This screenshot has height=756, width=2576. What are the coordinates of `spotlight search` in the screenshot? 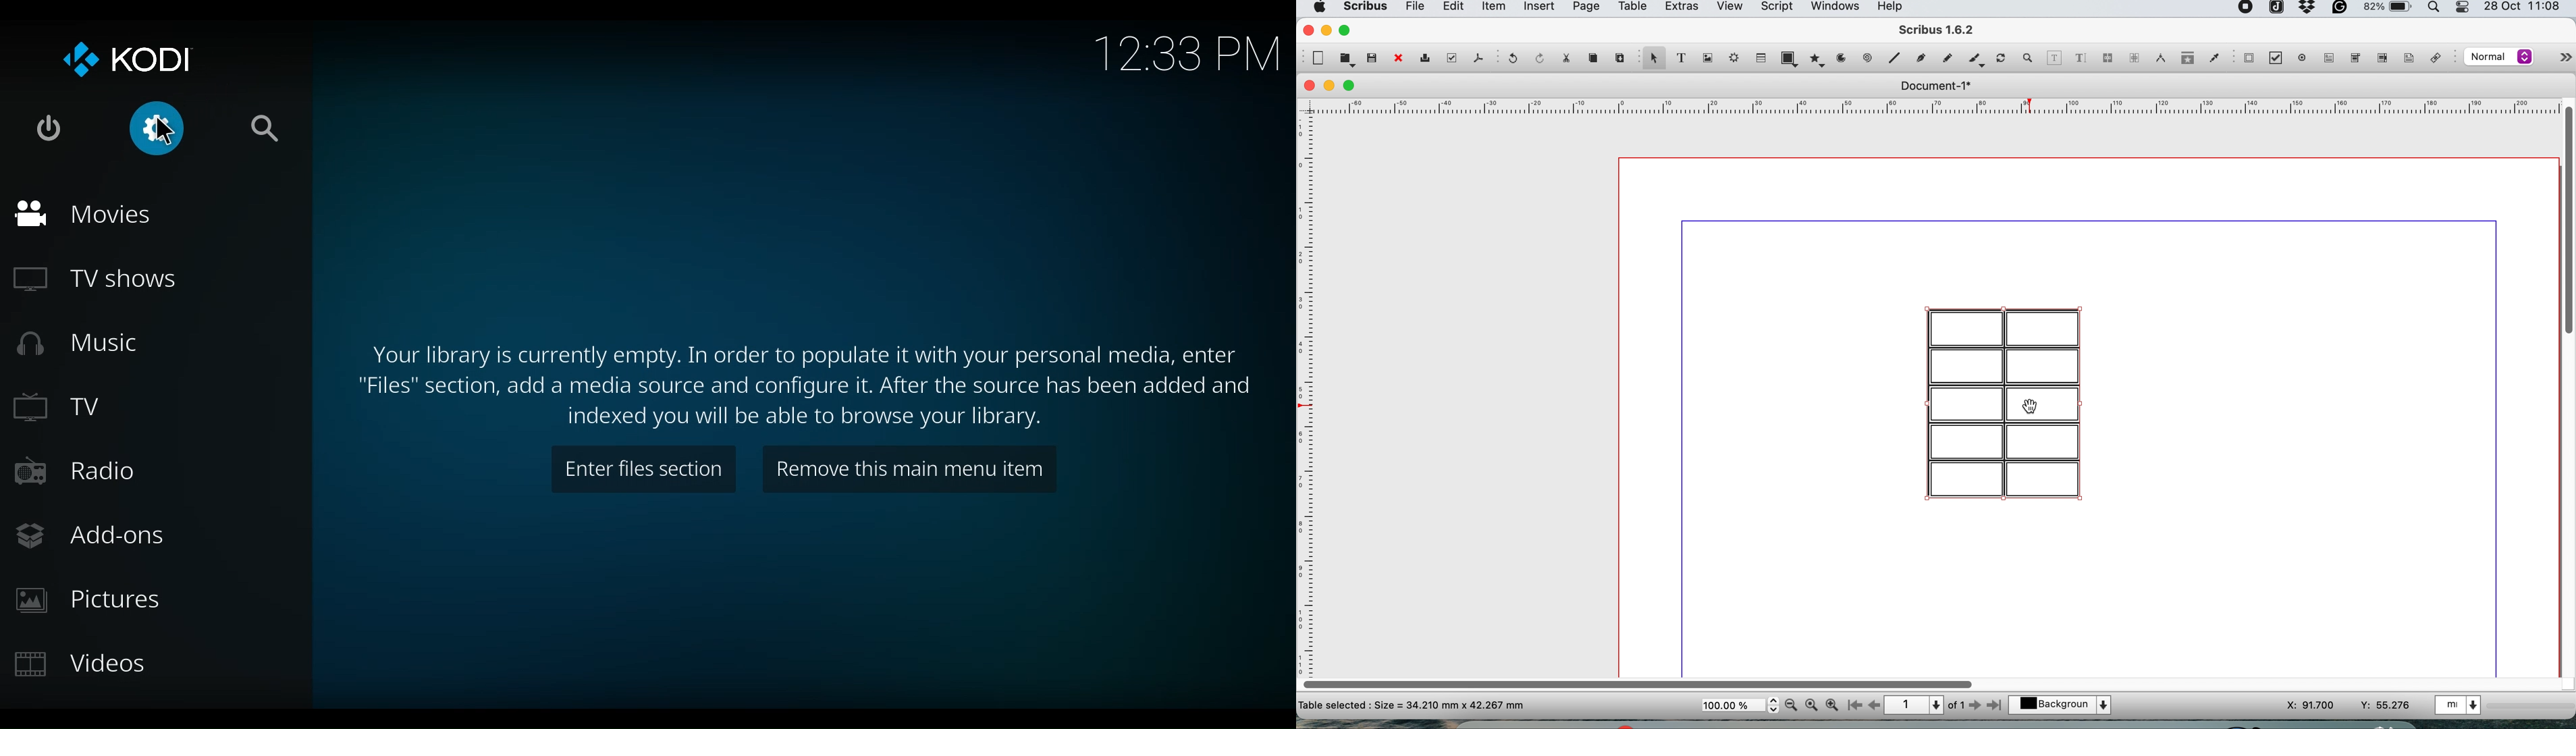 It's located at (2437, 9).